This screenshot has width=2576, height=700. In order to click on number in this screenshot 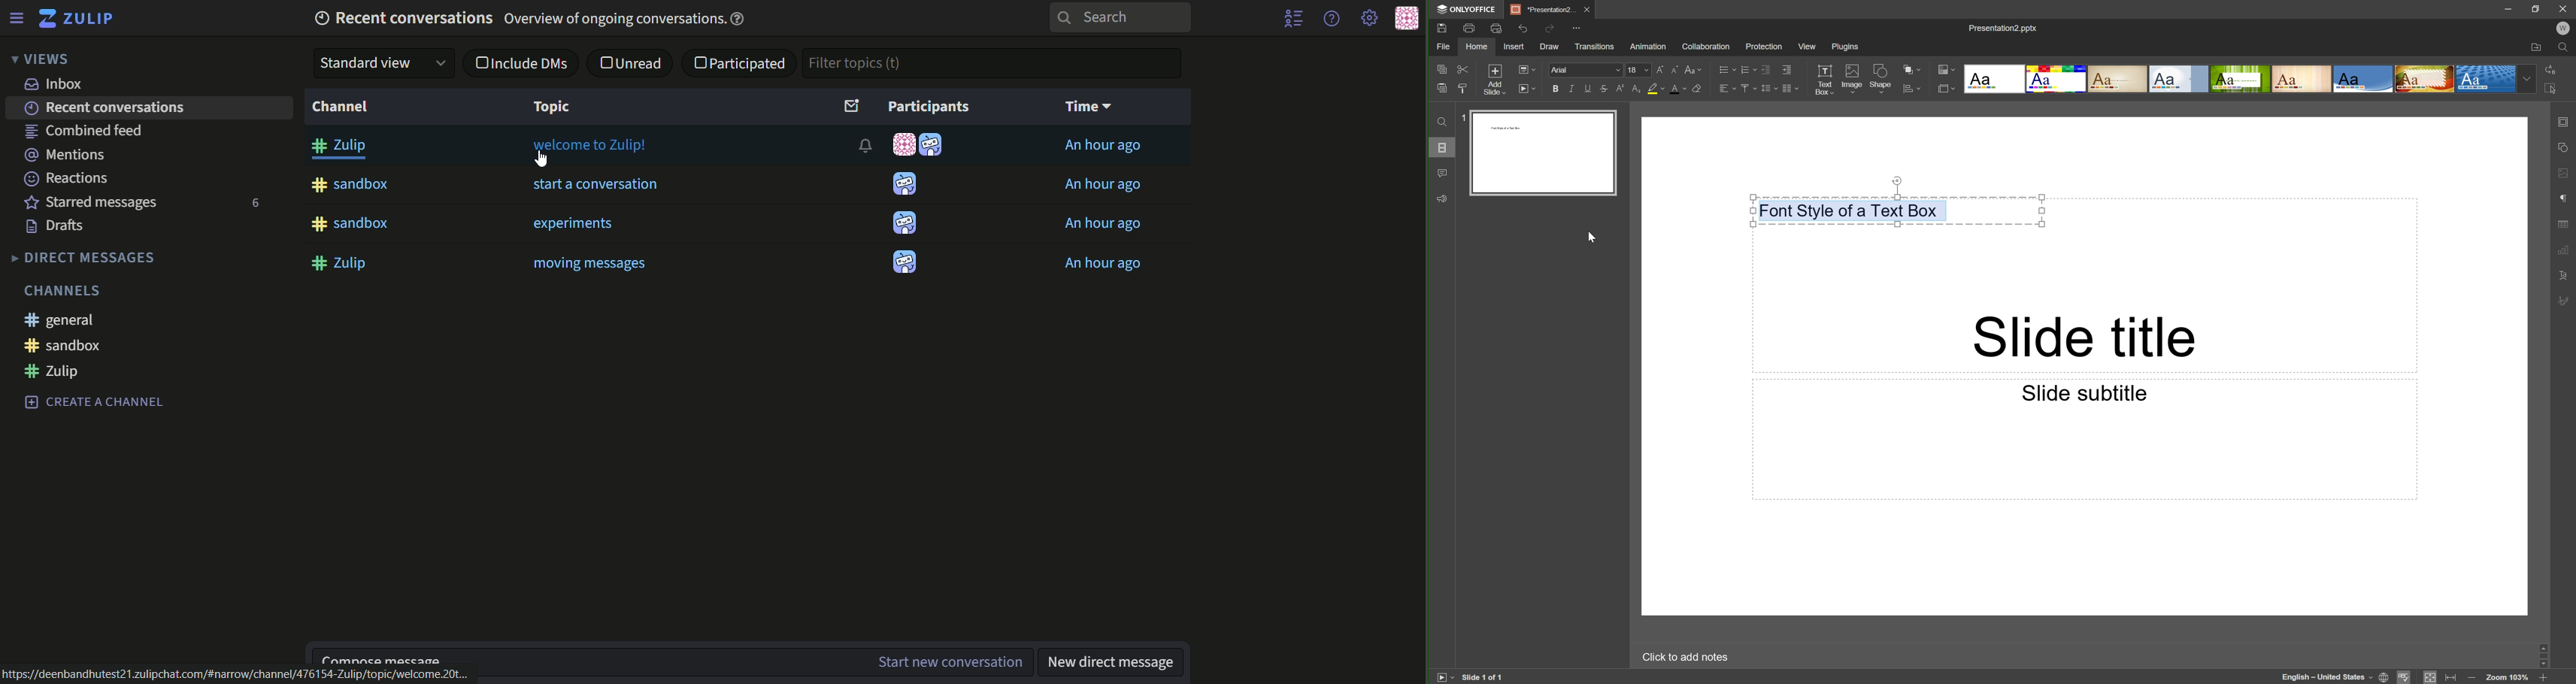, I will do `click(252, 204)`.